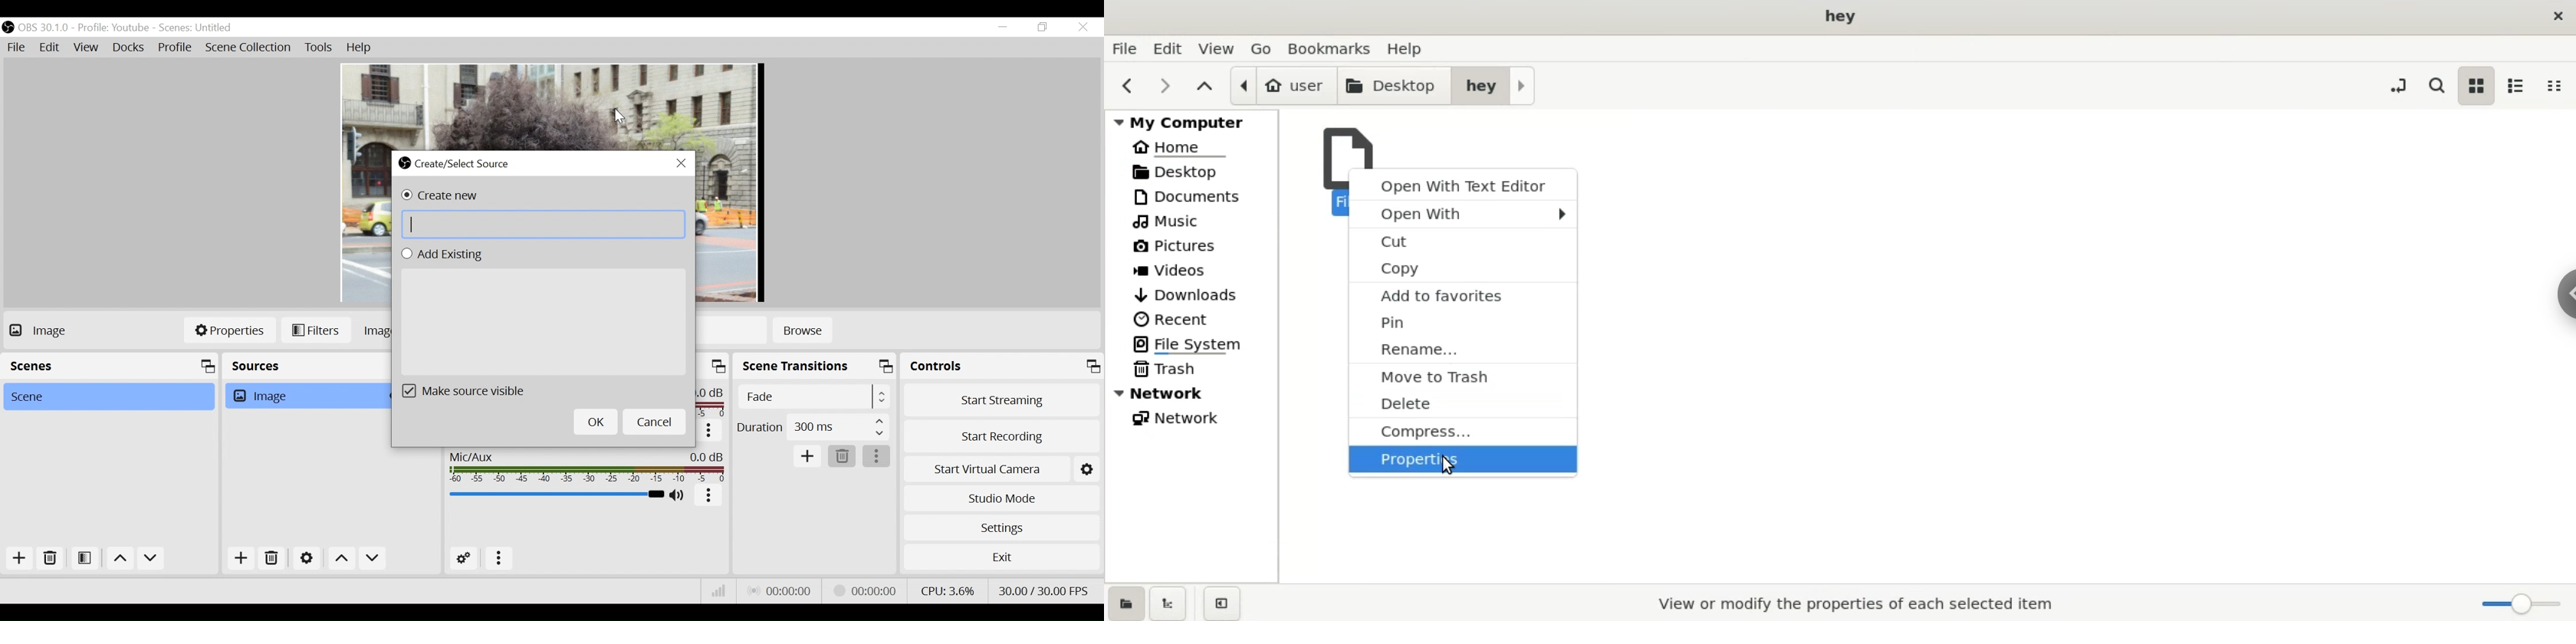 Image resolution: width=2576 pixels, height=644 pixels. I want to click on OBS Studio Desktop Icon, so click(9, 28).